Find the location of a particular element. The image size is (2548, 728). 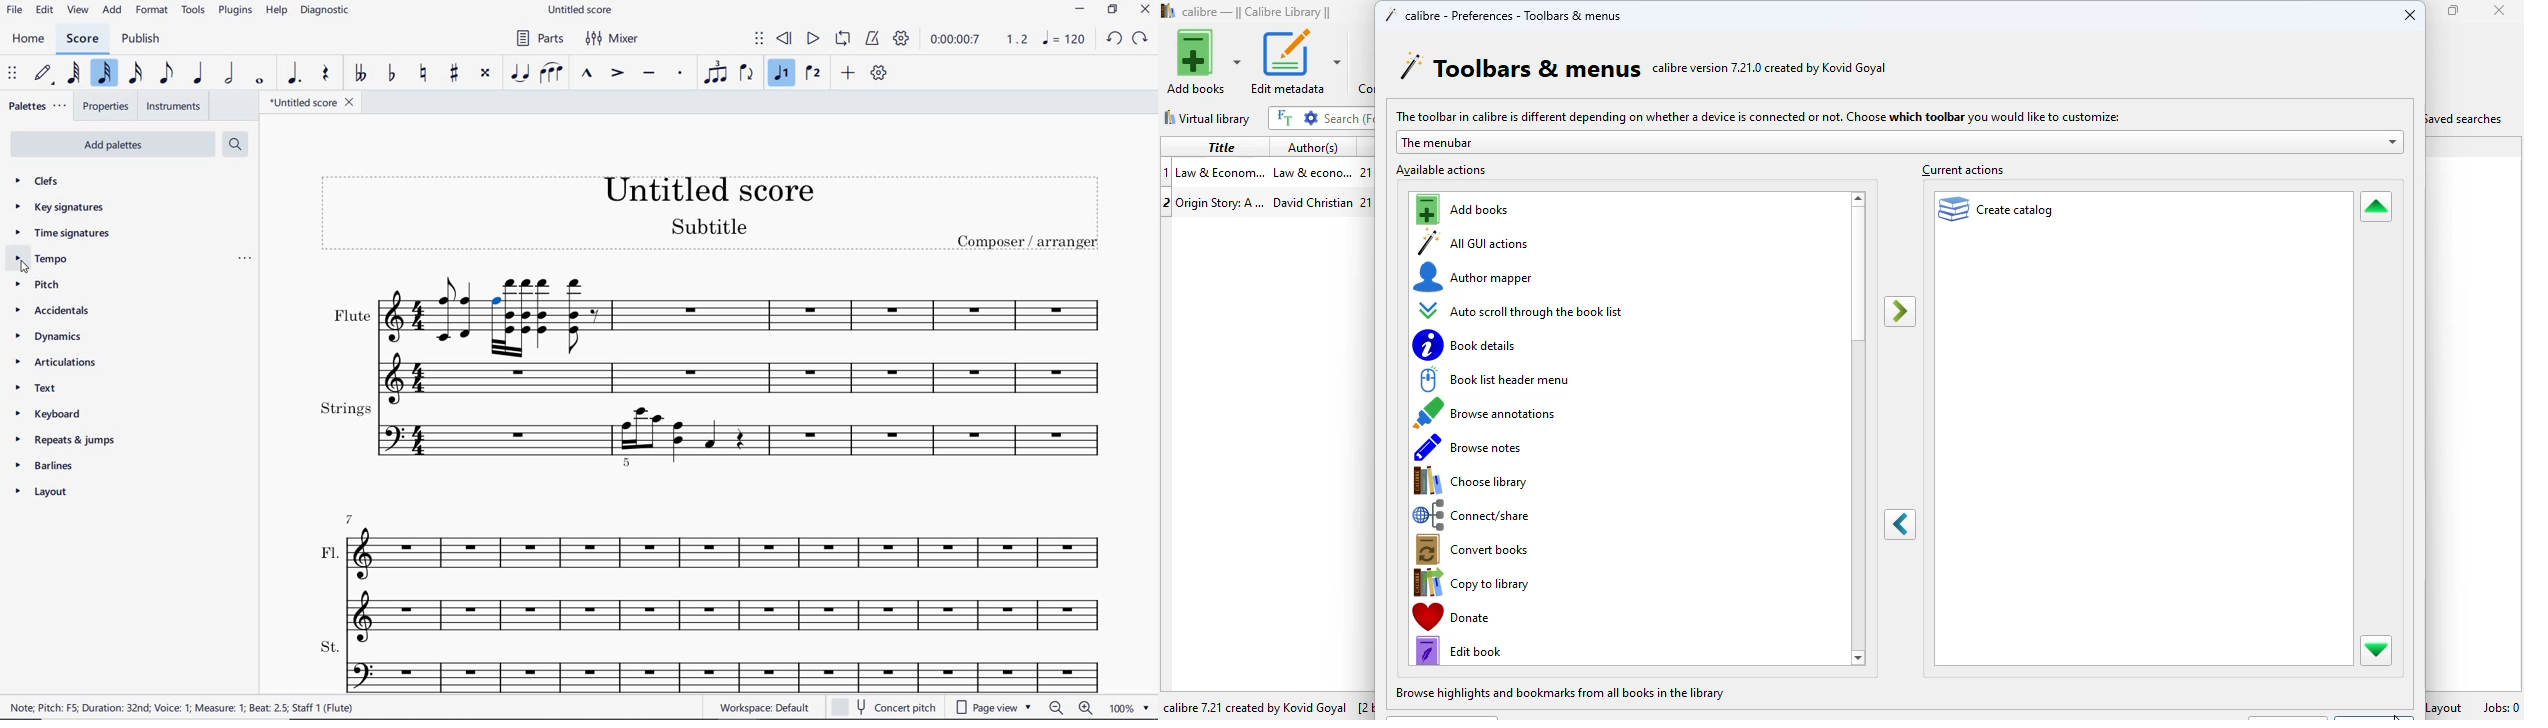

32ND NOTE is located at coordinates (106, 73).